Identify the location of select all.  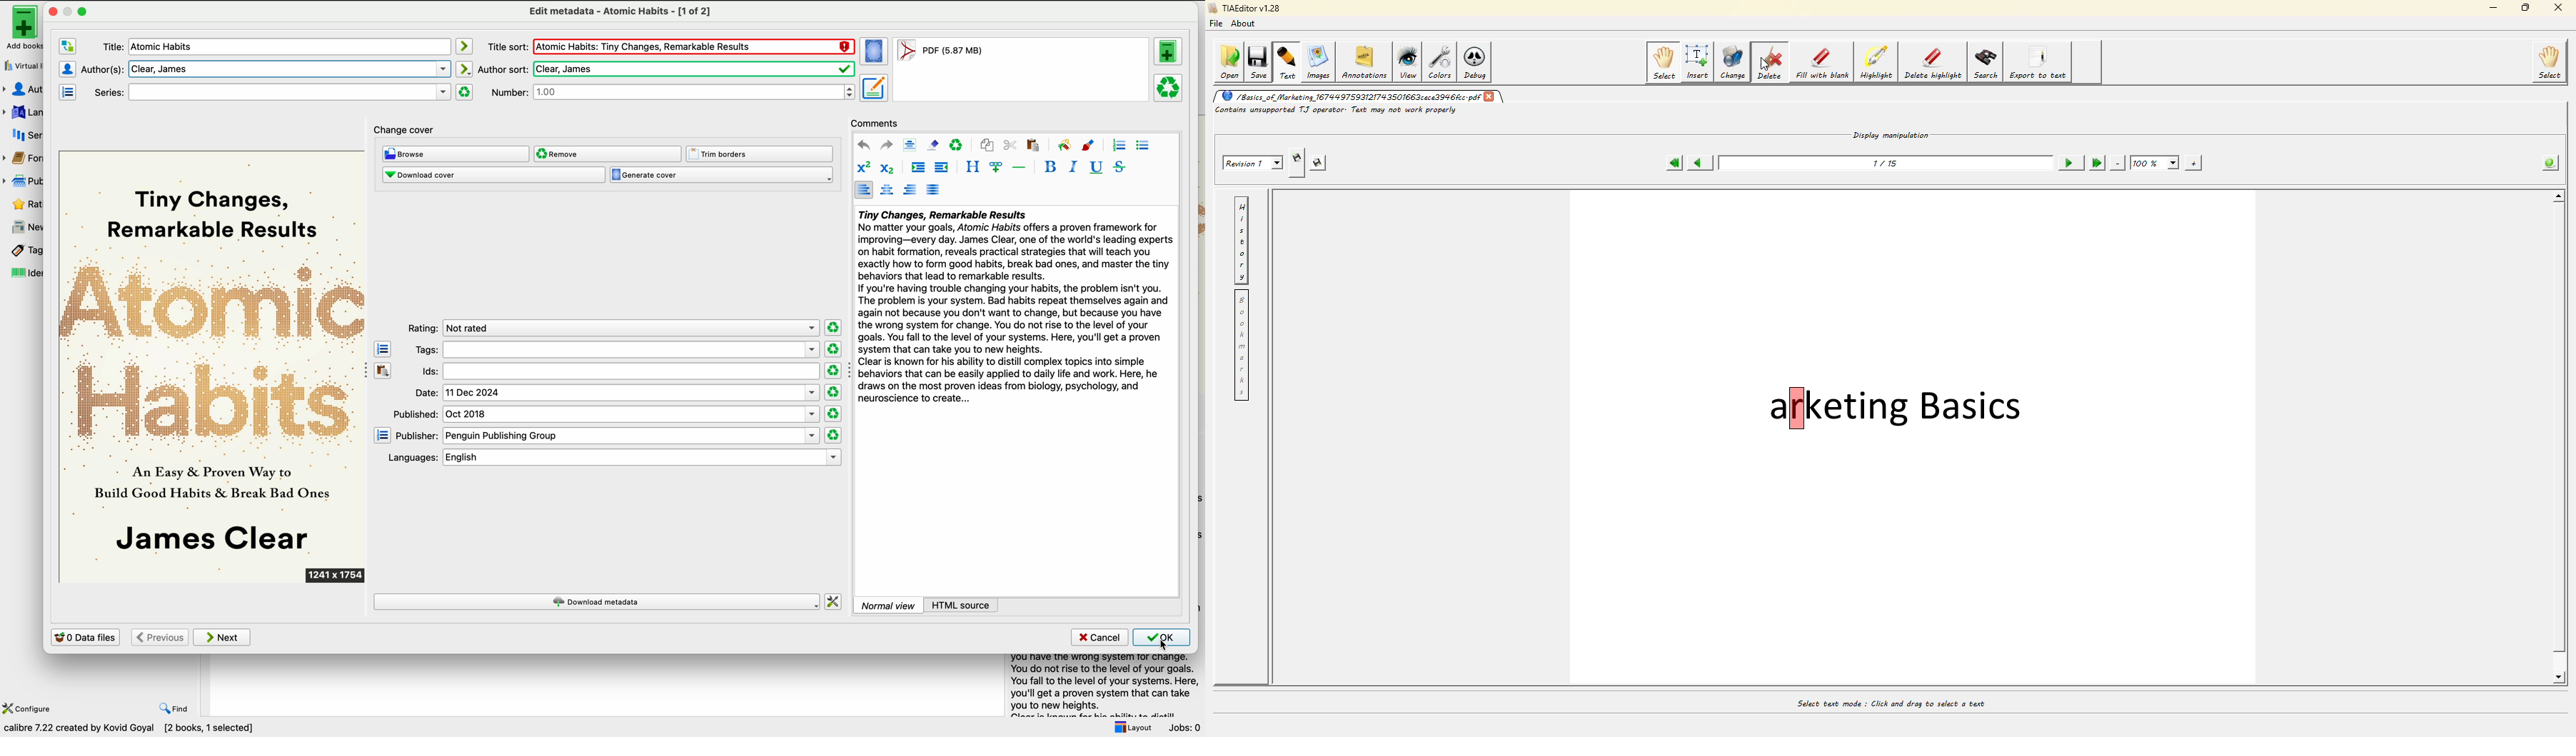
(910, 145).